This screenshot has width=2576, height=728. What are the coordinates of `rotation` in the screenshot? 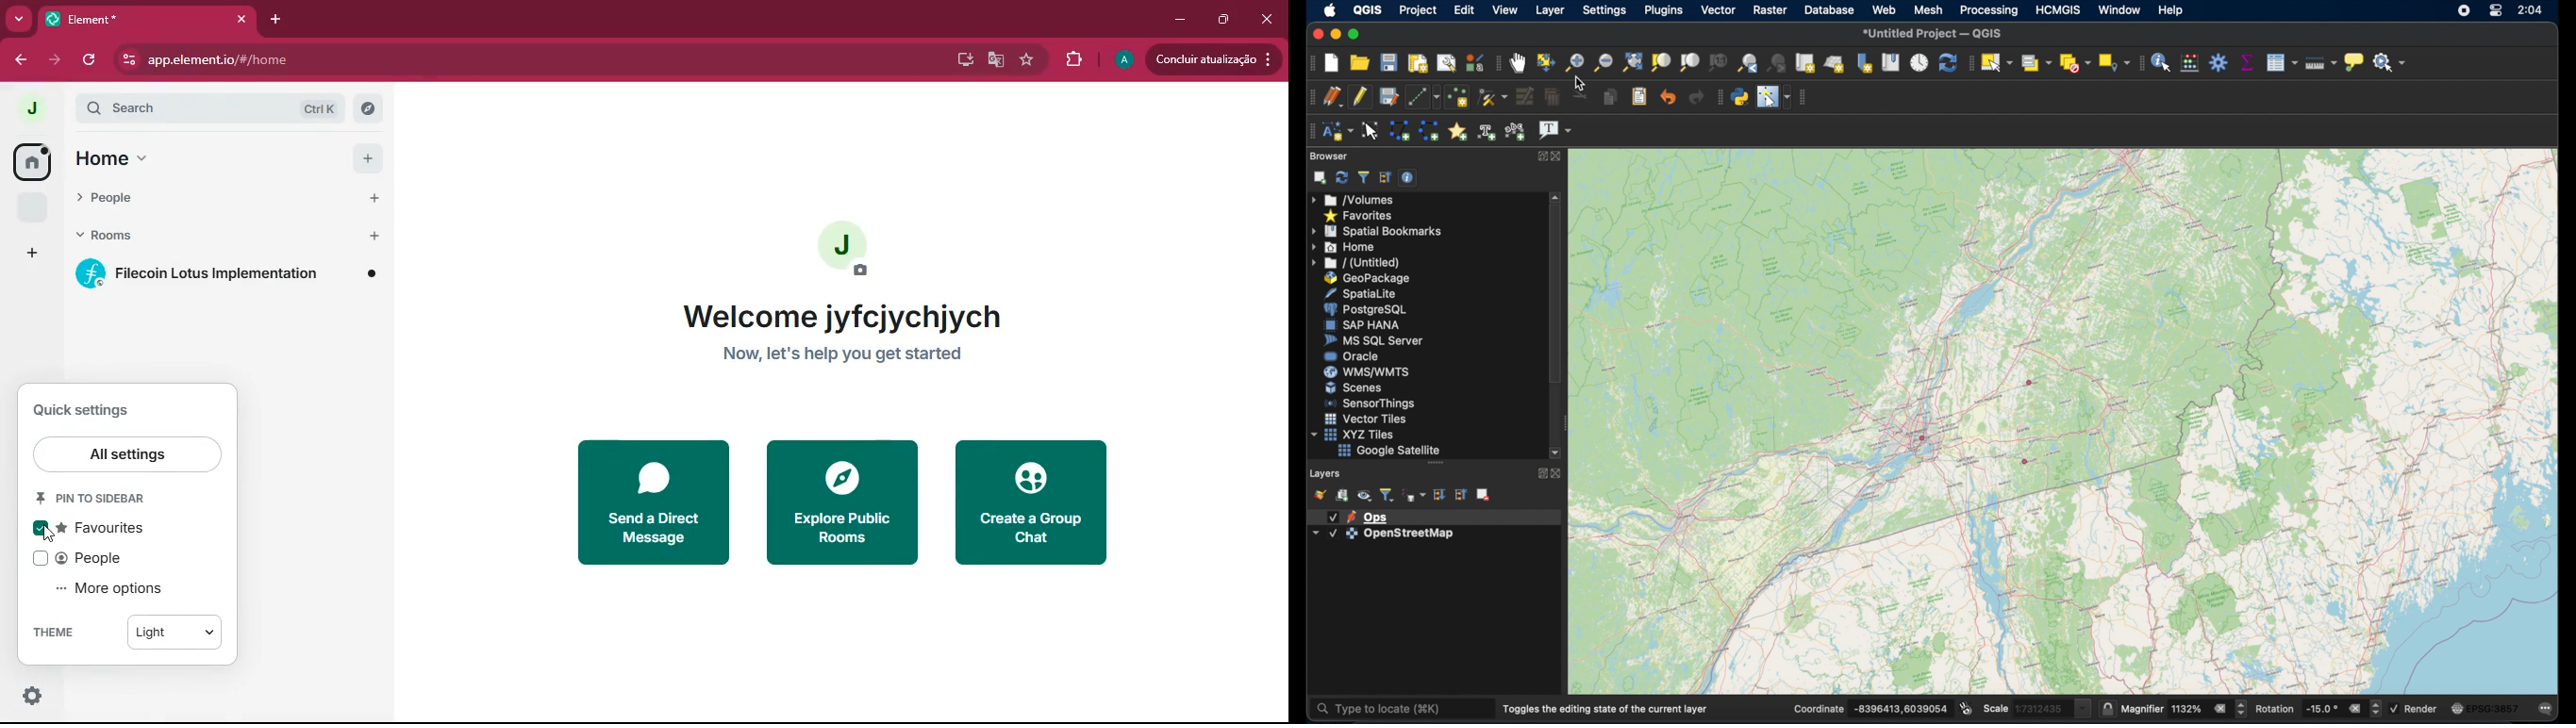 It's located at (2319, 709).